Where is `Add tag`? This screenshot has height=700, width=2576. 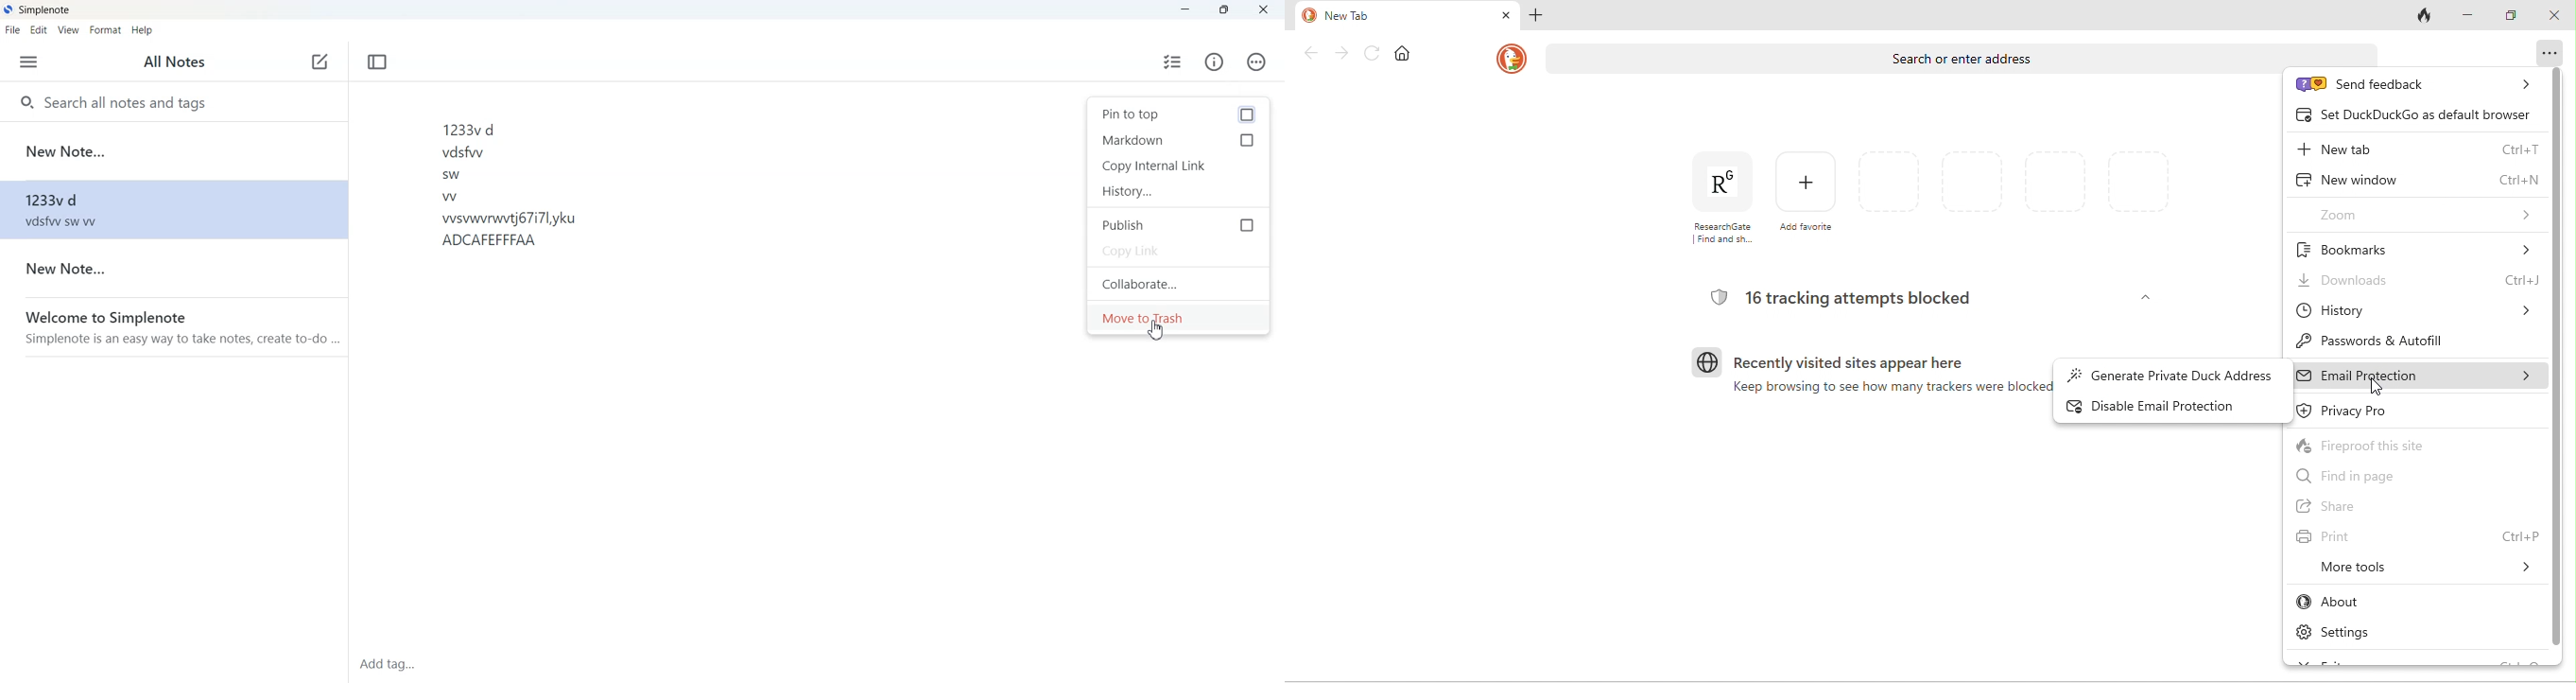 Add tag is located at coordinates (404, 664).